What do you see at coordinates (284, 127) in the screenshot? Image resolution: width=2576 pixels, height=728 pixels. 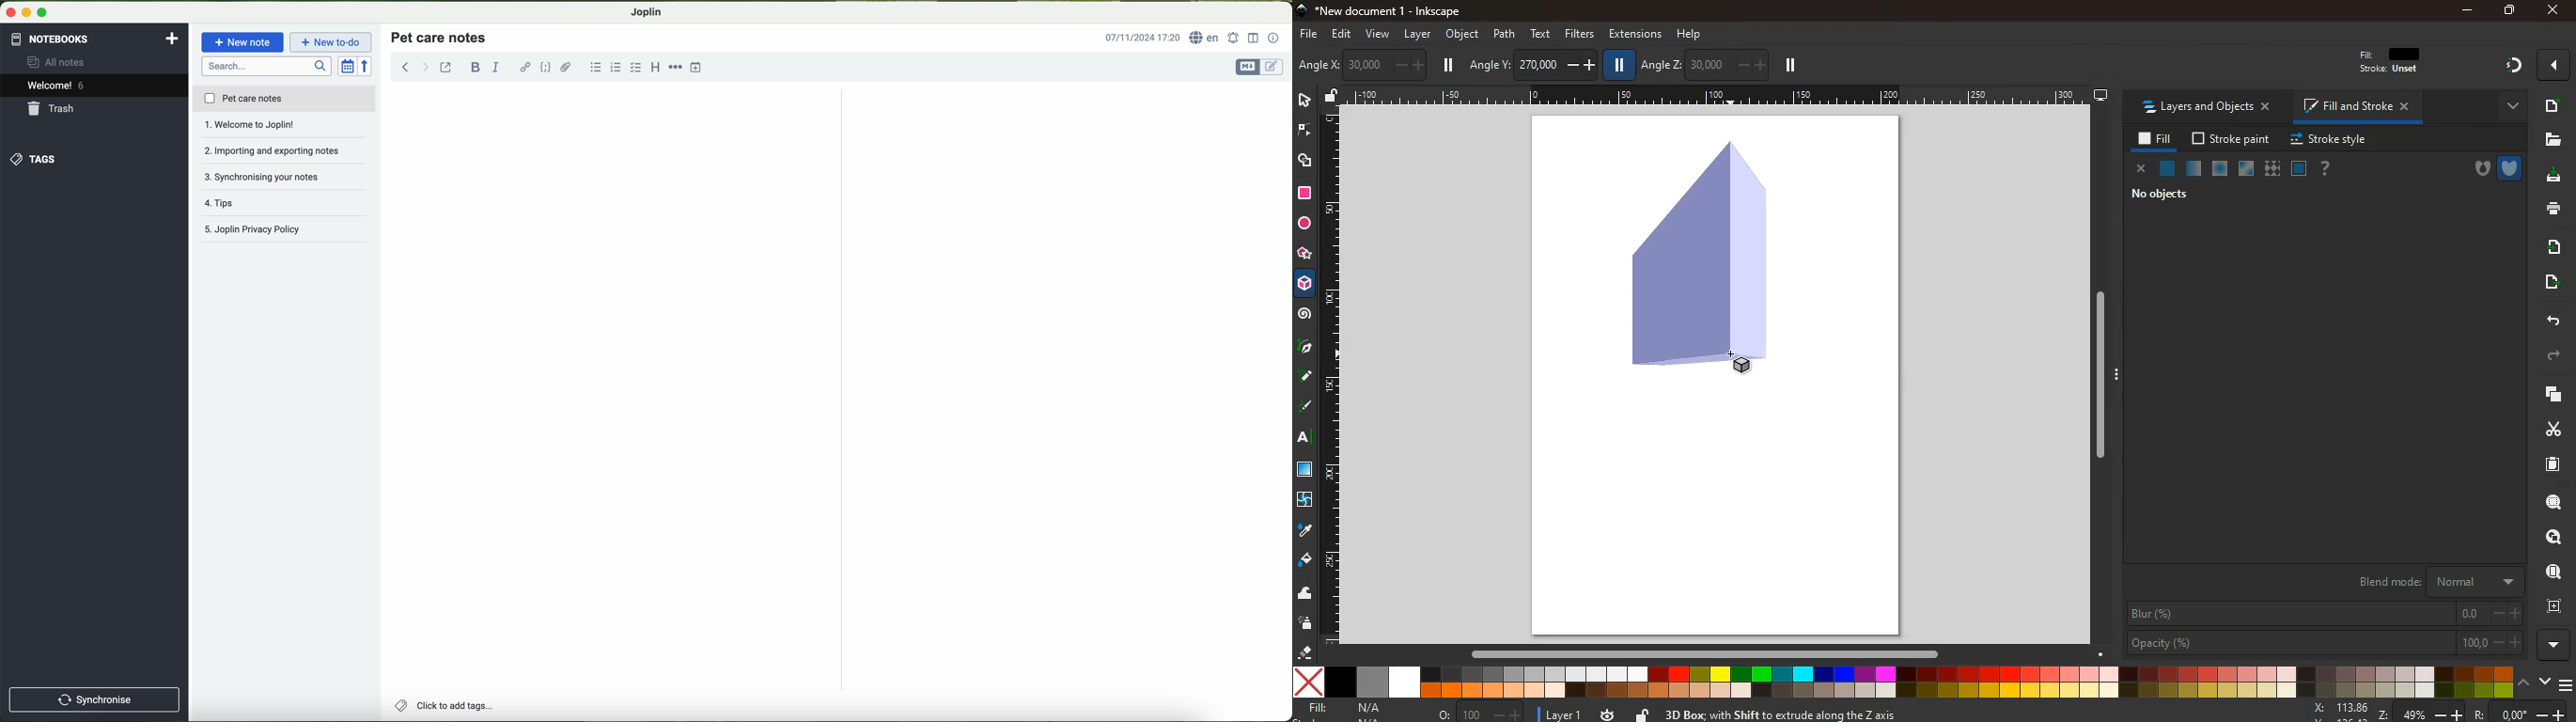 I see `importing and exporting notes` at bounding box center [284, 127].